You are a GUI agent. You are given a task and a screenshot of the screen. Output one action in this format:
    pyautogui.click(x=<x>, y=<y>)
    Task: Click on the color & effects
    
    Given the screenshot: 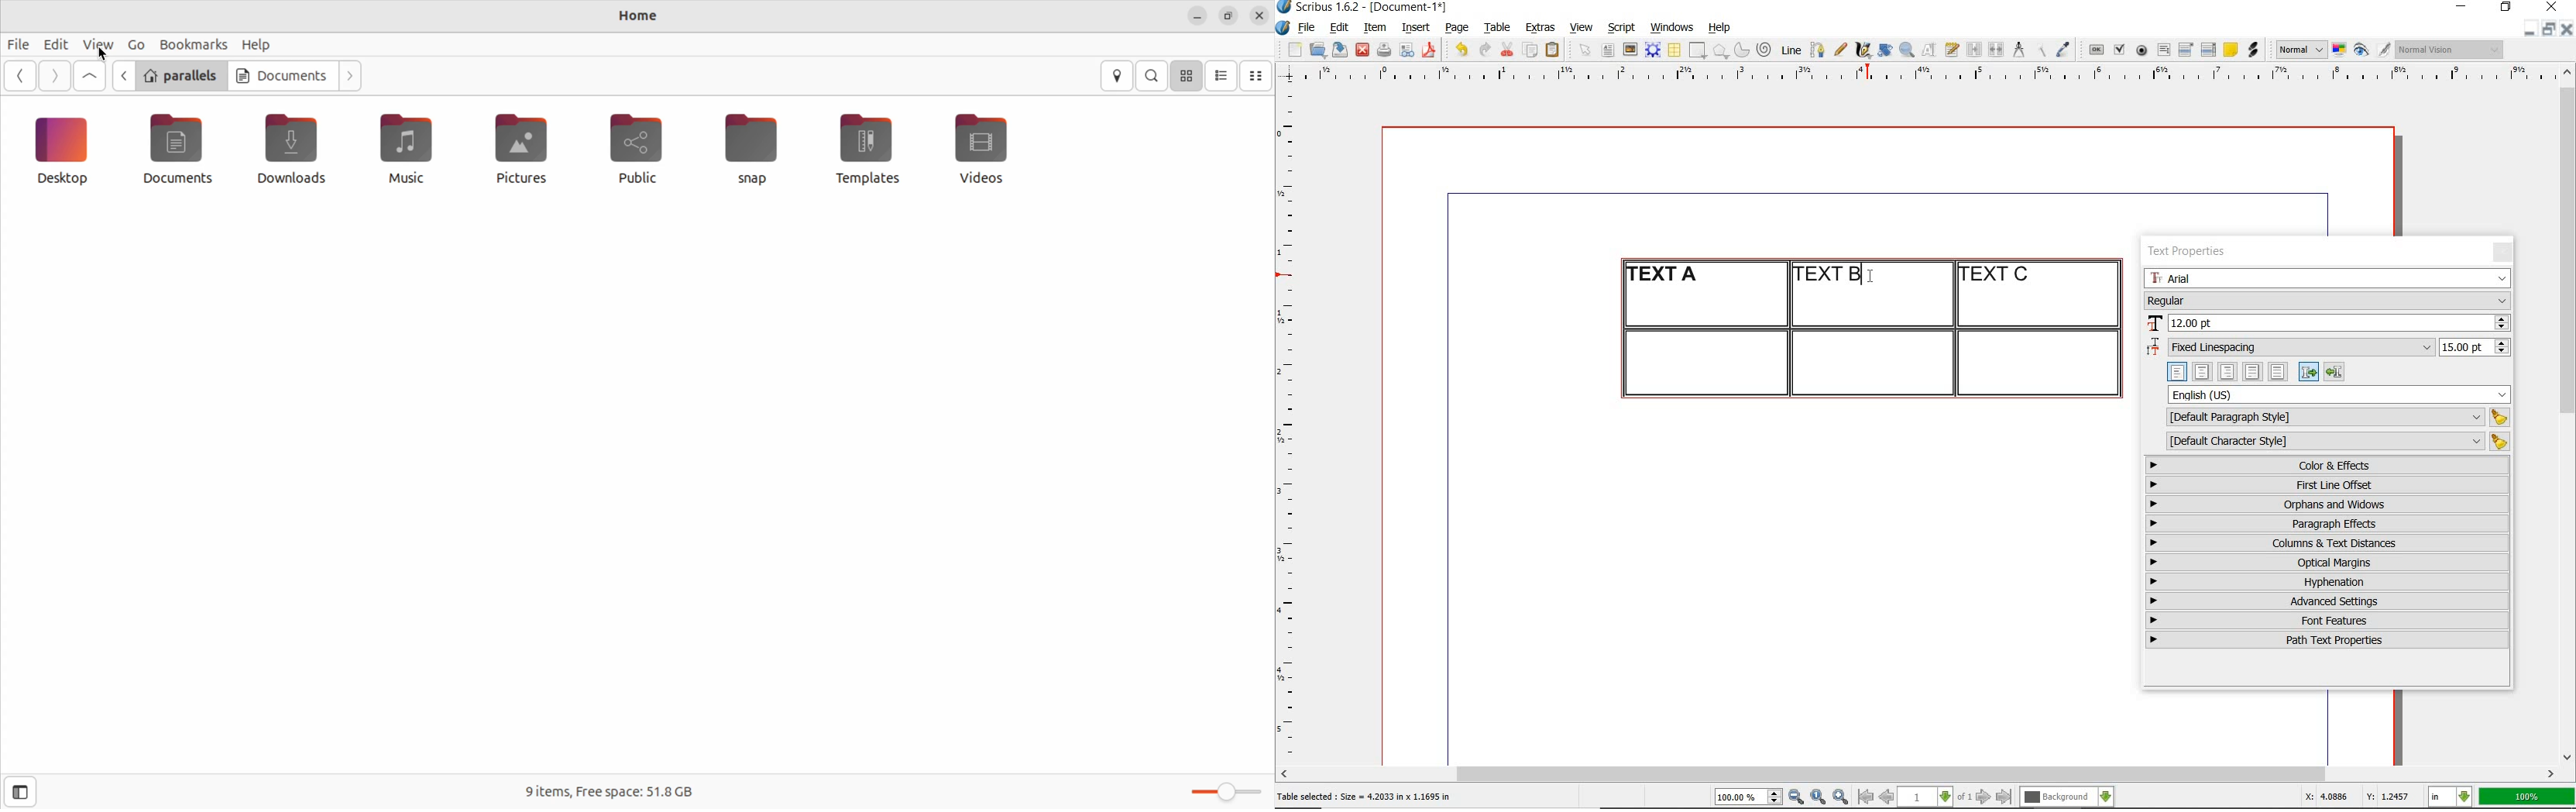 What is the action you would take?
    pyautogui.click(x=2329, y=465)
    